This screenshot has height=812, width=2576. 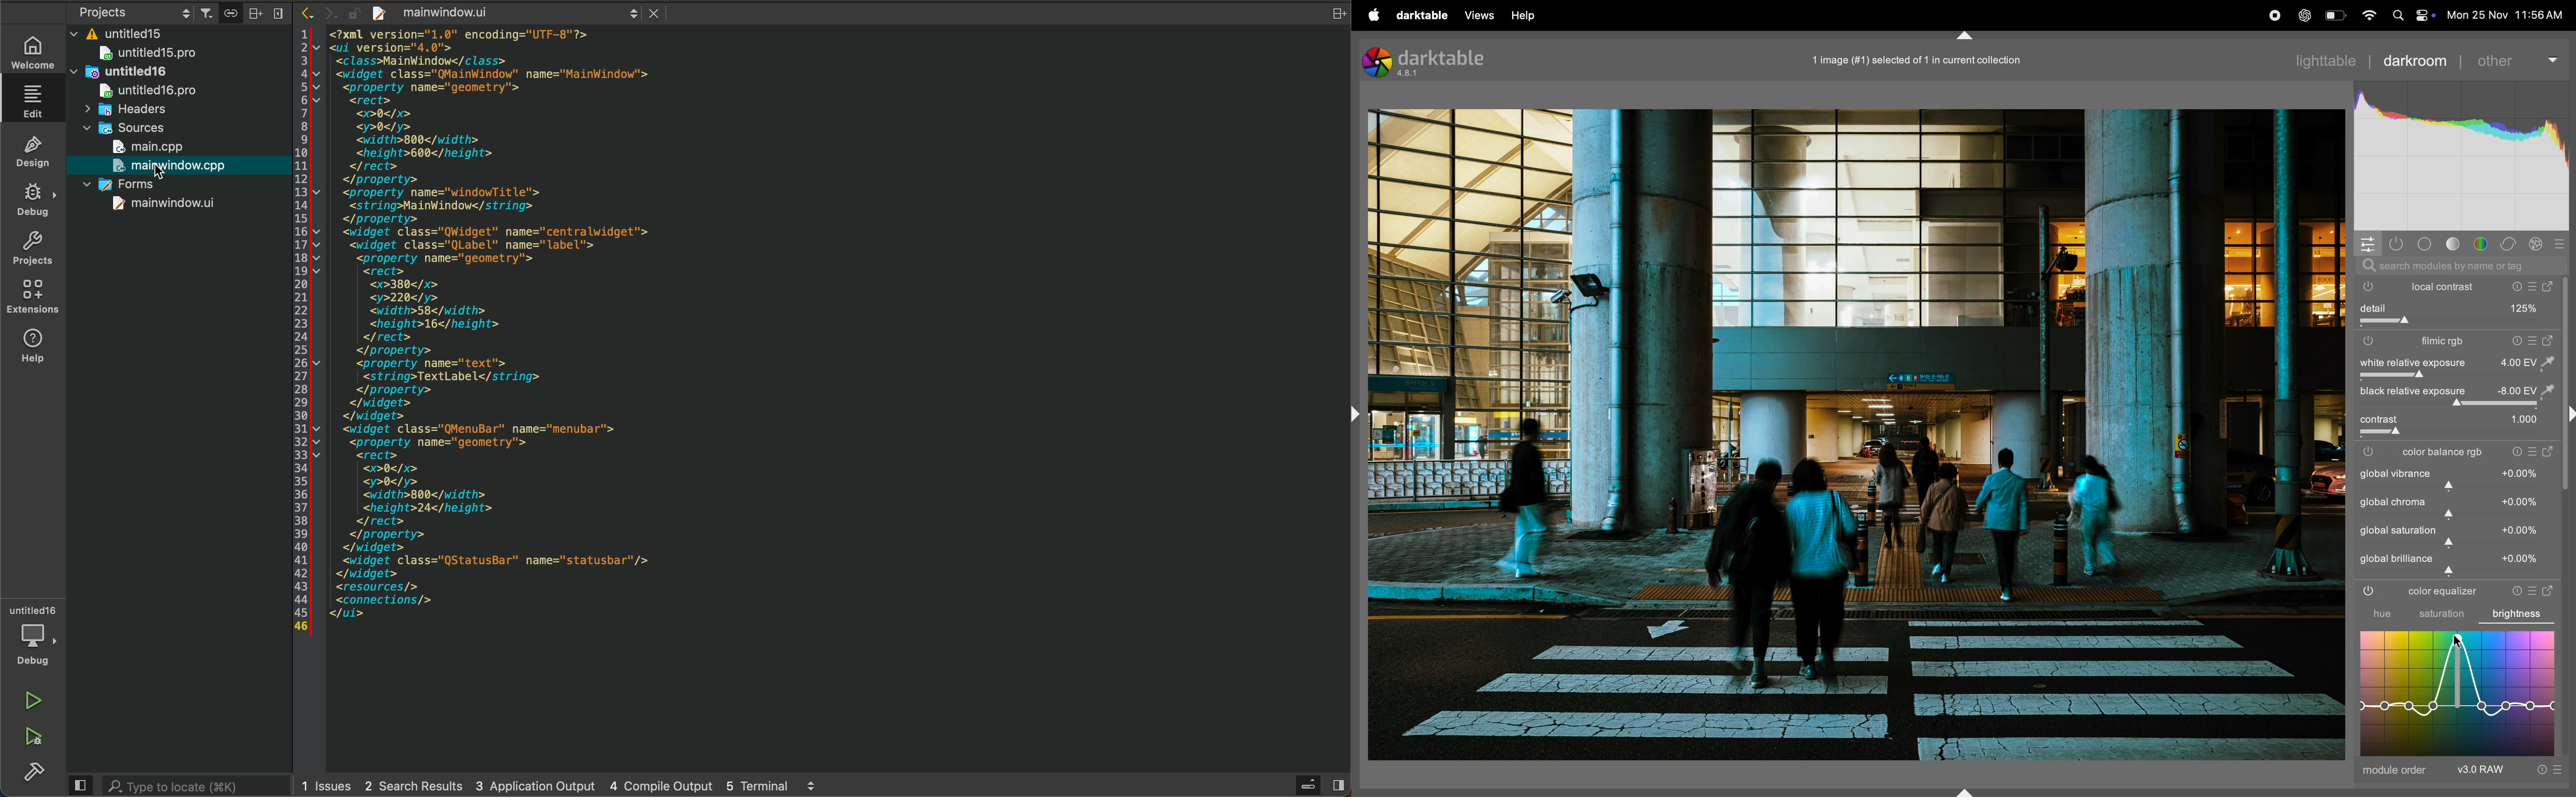 What do you see at coordinates (2459, 376) in the screenshot?
I see `slider` at bounding box center [2459, 376].